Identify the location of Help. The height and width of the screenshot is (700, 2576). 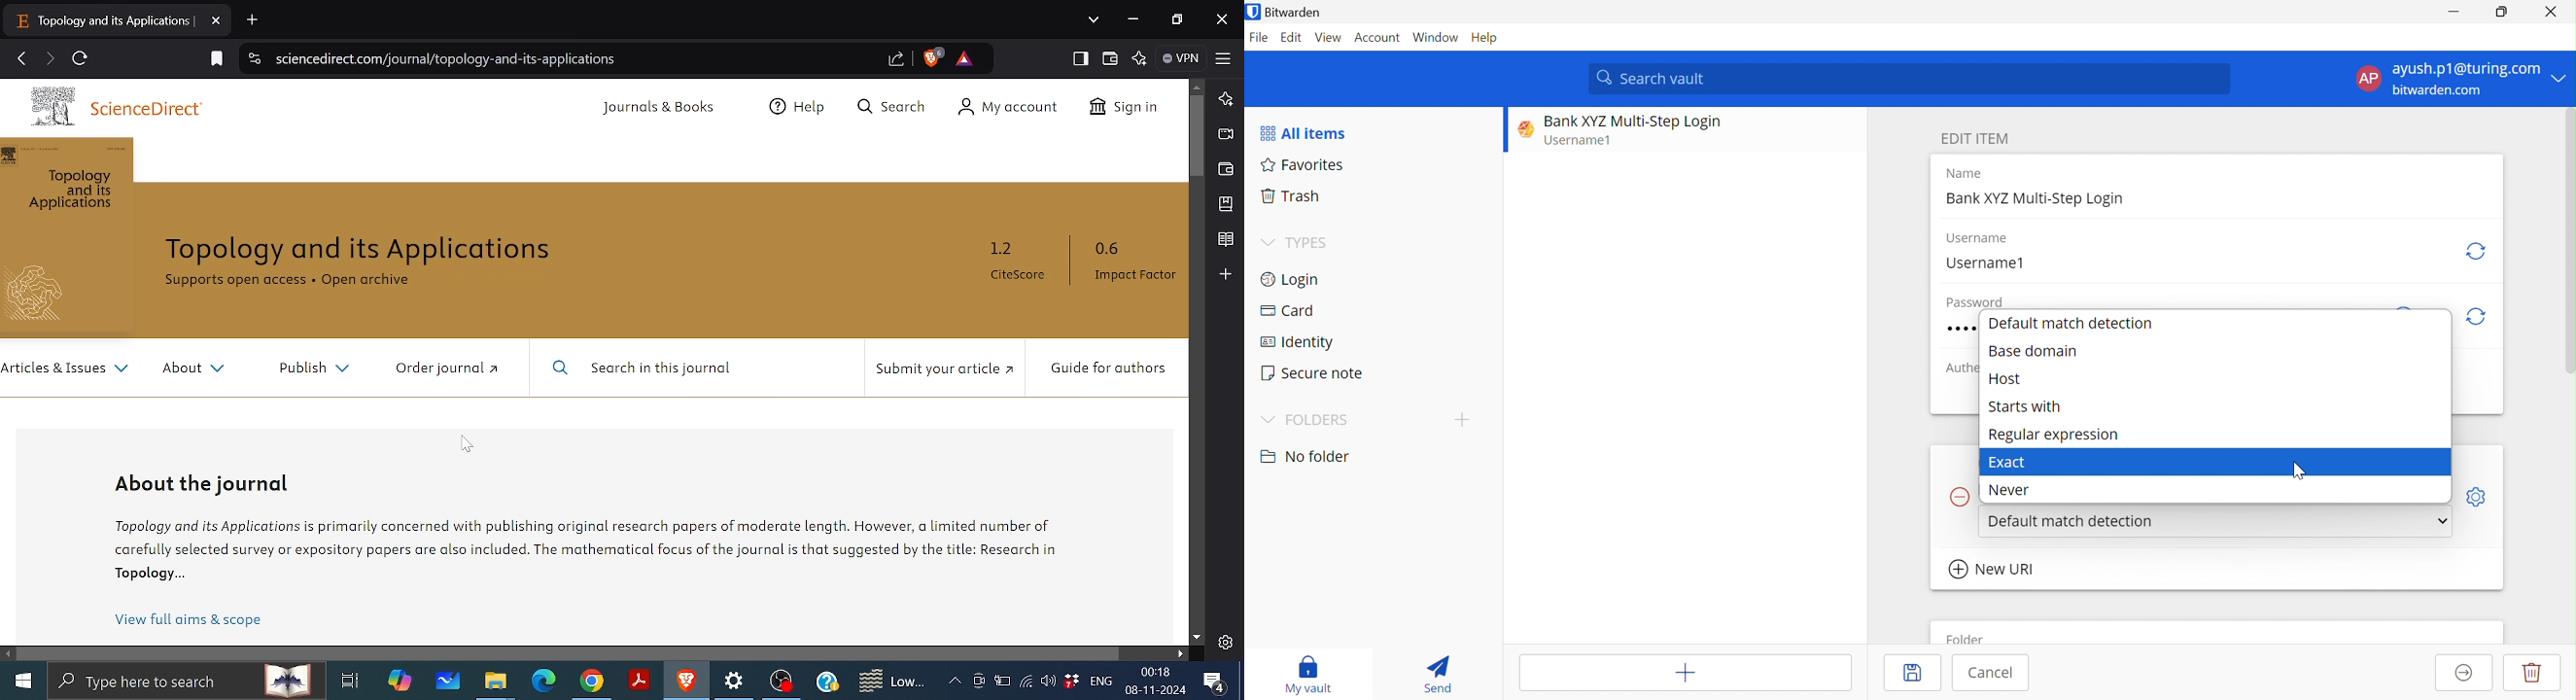
(1487, 39).